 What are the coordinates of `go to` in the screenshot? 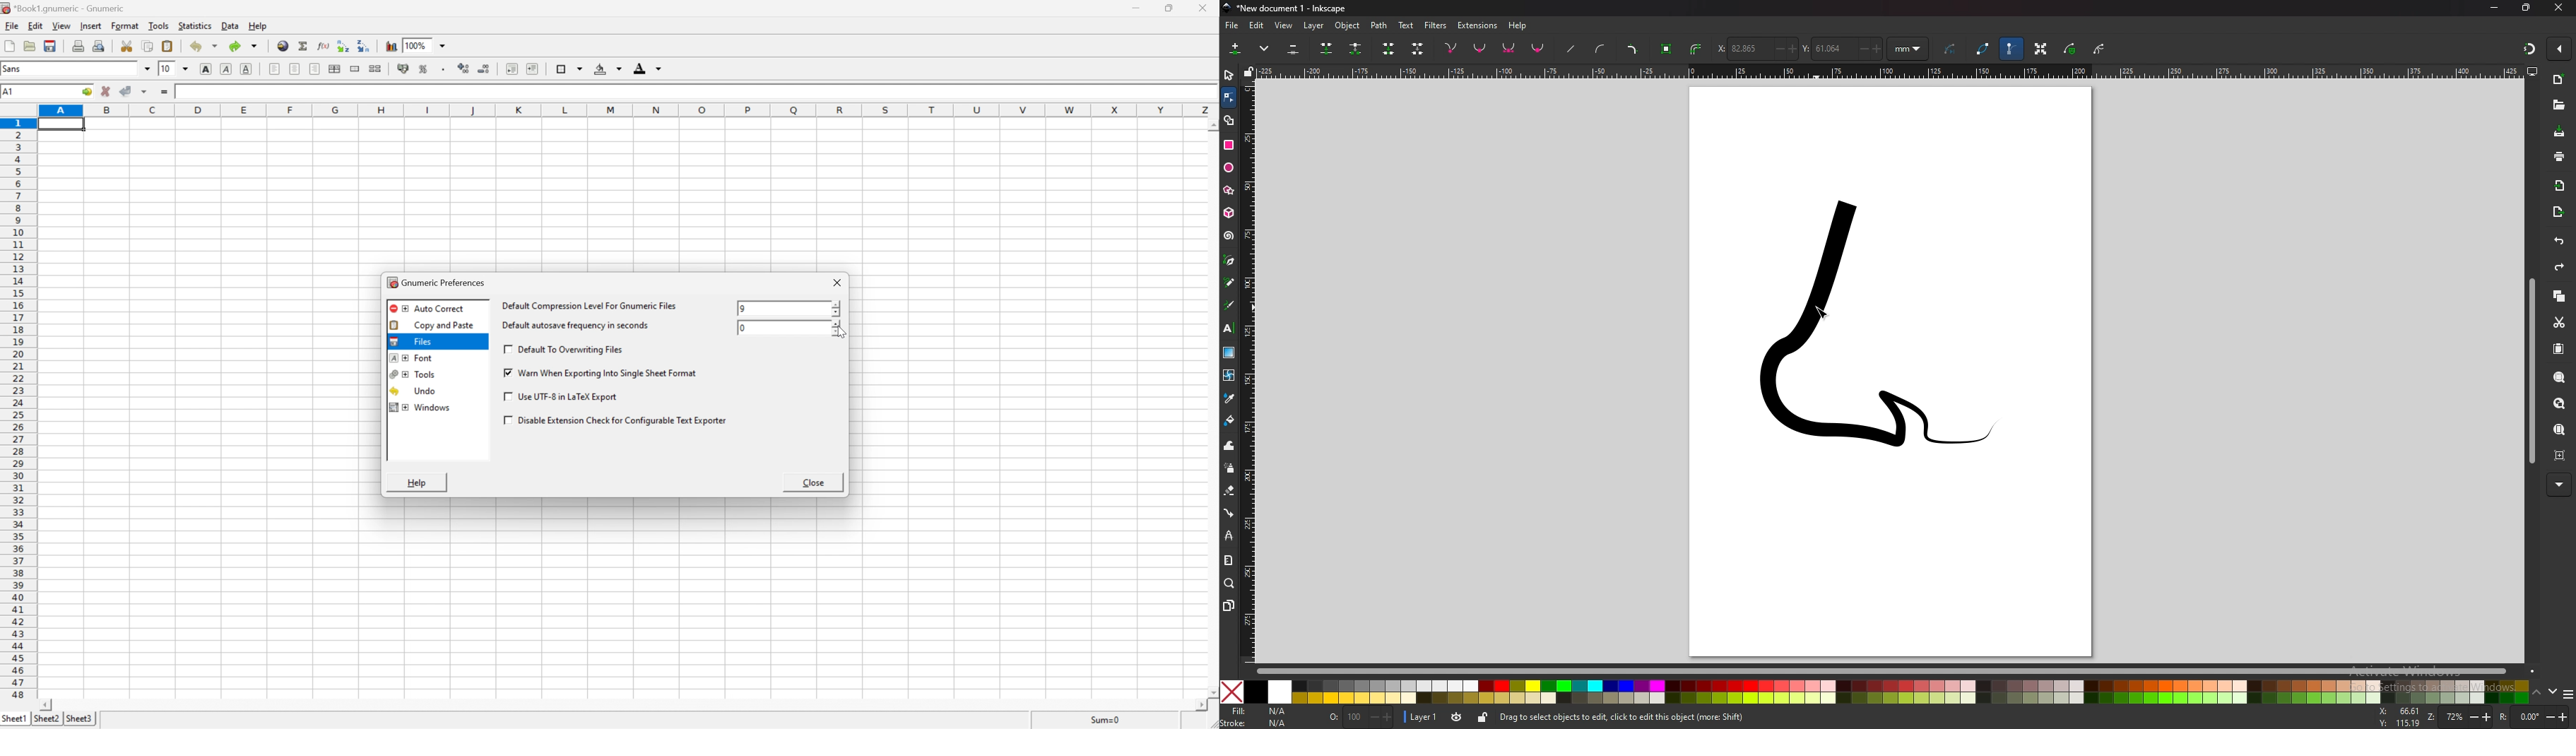 It's located at (86, 92).